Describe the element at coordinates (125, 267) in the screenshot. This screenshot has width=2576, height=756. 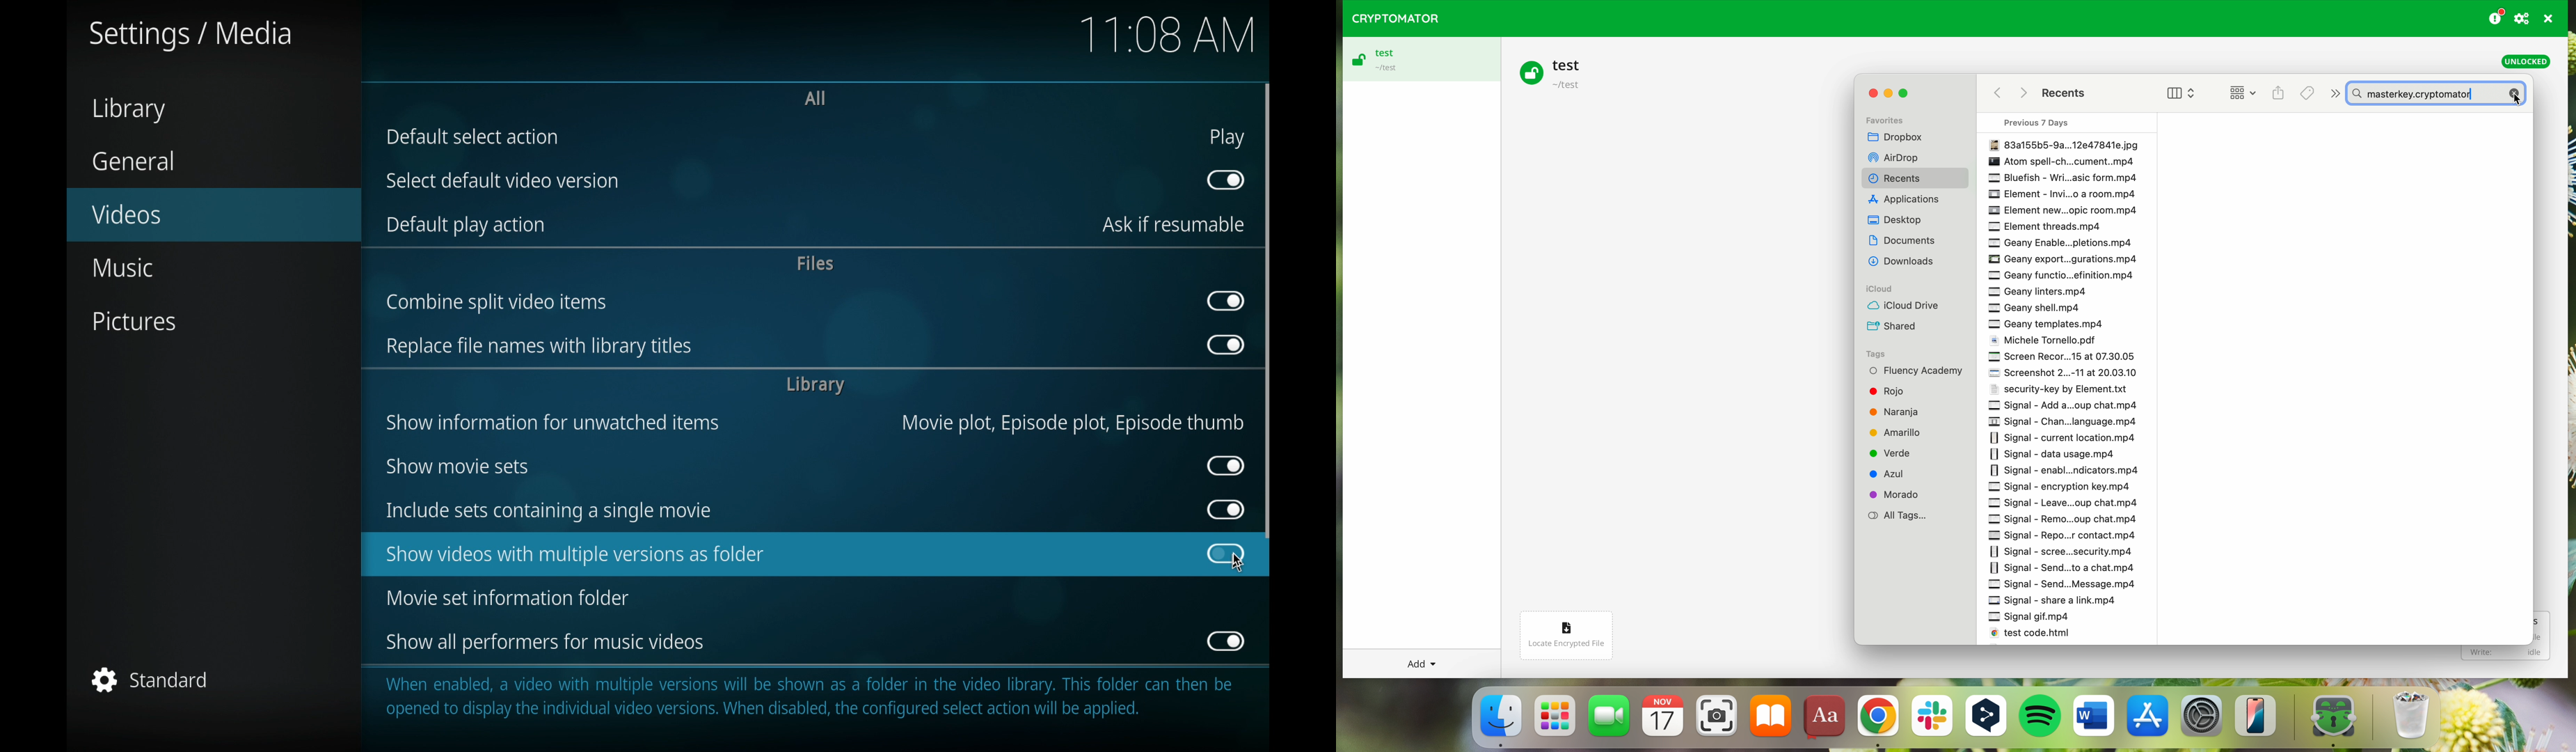
I see `music` at that location.